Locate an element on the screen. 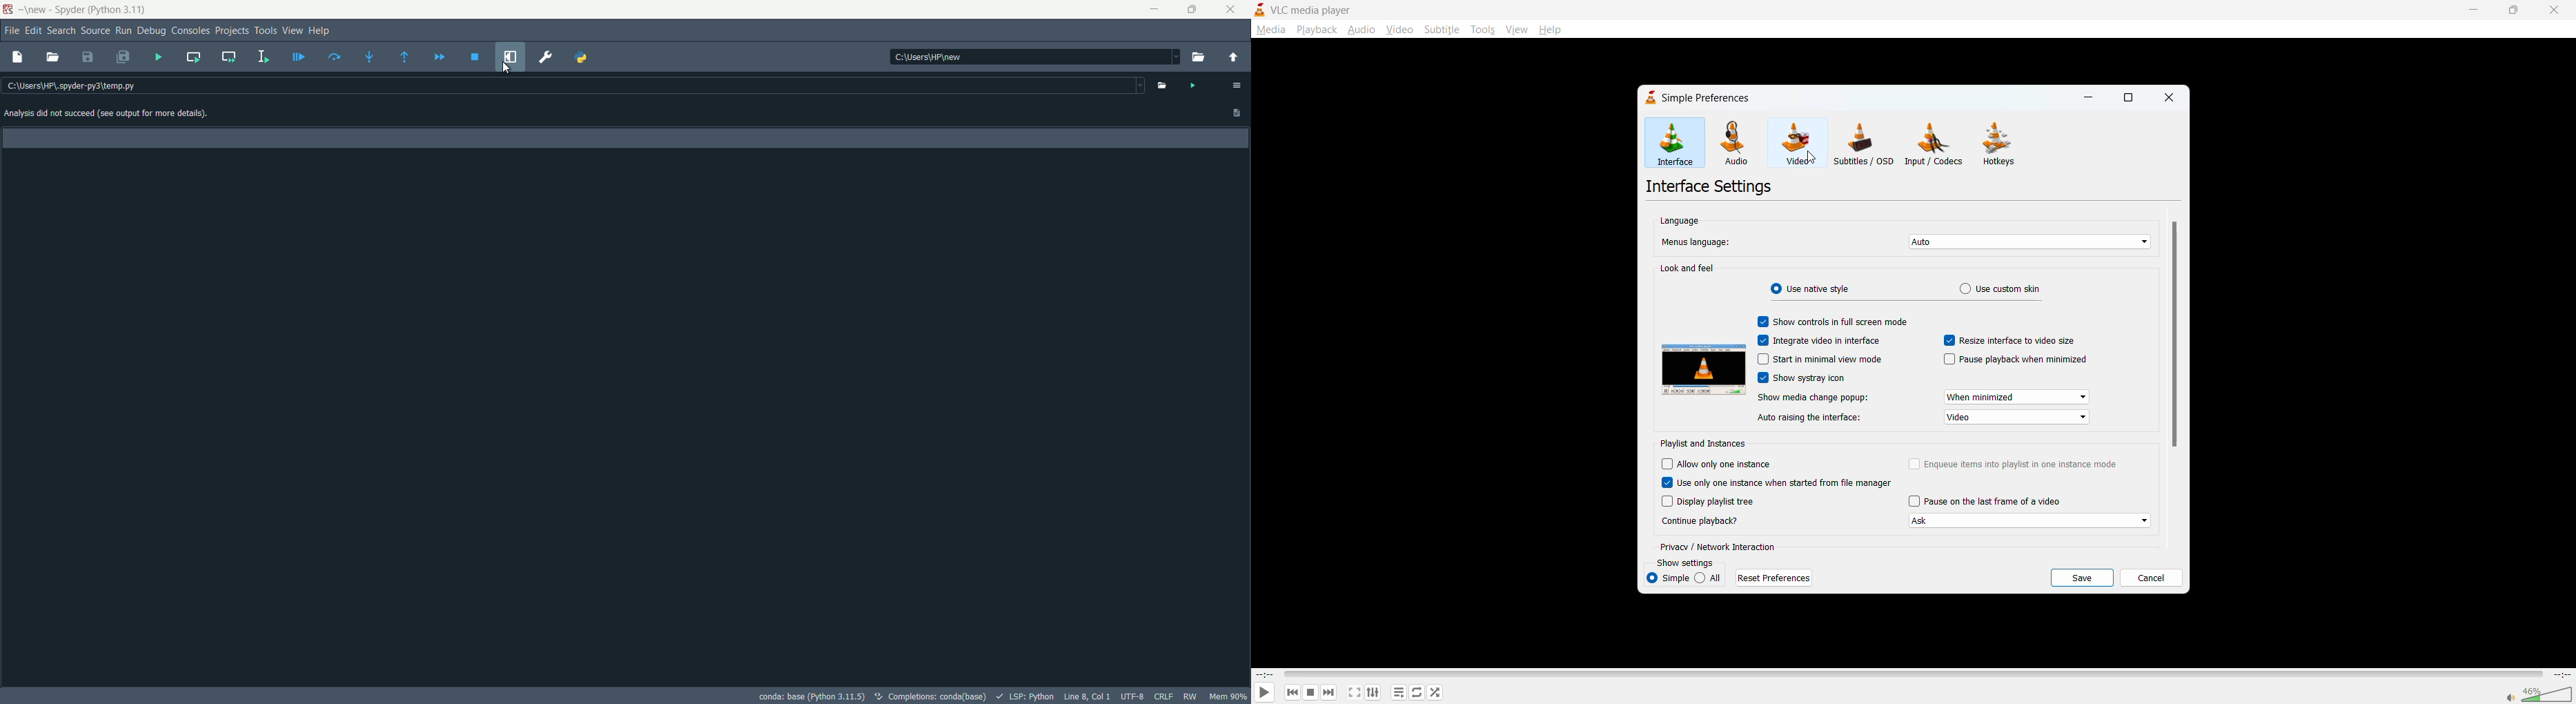  run selection is located at coordinates (263, 56).